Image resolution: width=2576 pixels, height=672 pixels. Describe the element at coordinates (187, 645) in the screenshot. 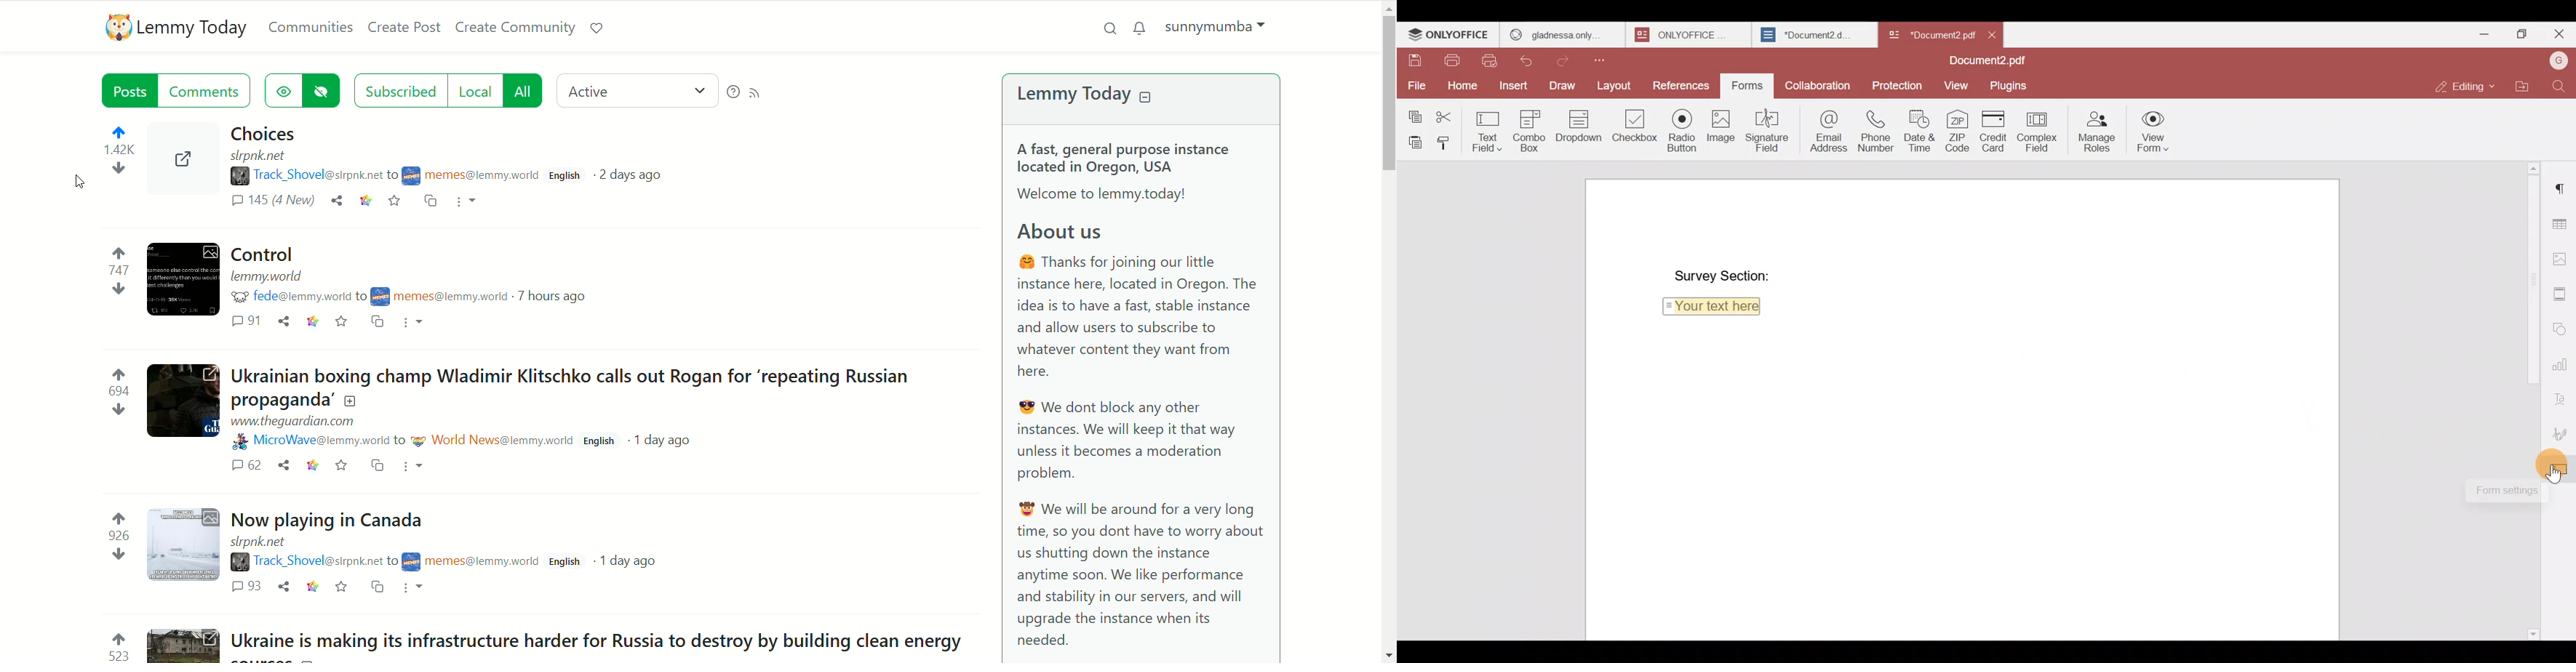

I see `Thumbnail` at that location.